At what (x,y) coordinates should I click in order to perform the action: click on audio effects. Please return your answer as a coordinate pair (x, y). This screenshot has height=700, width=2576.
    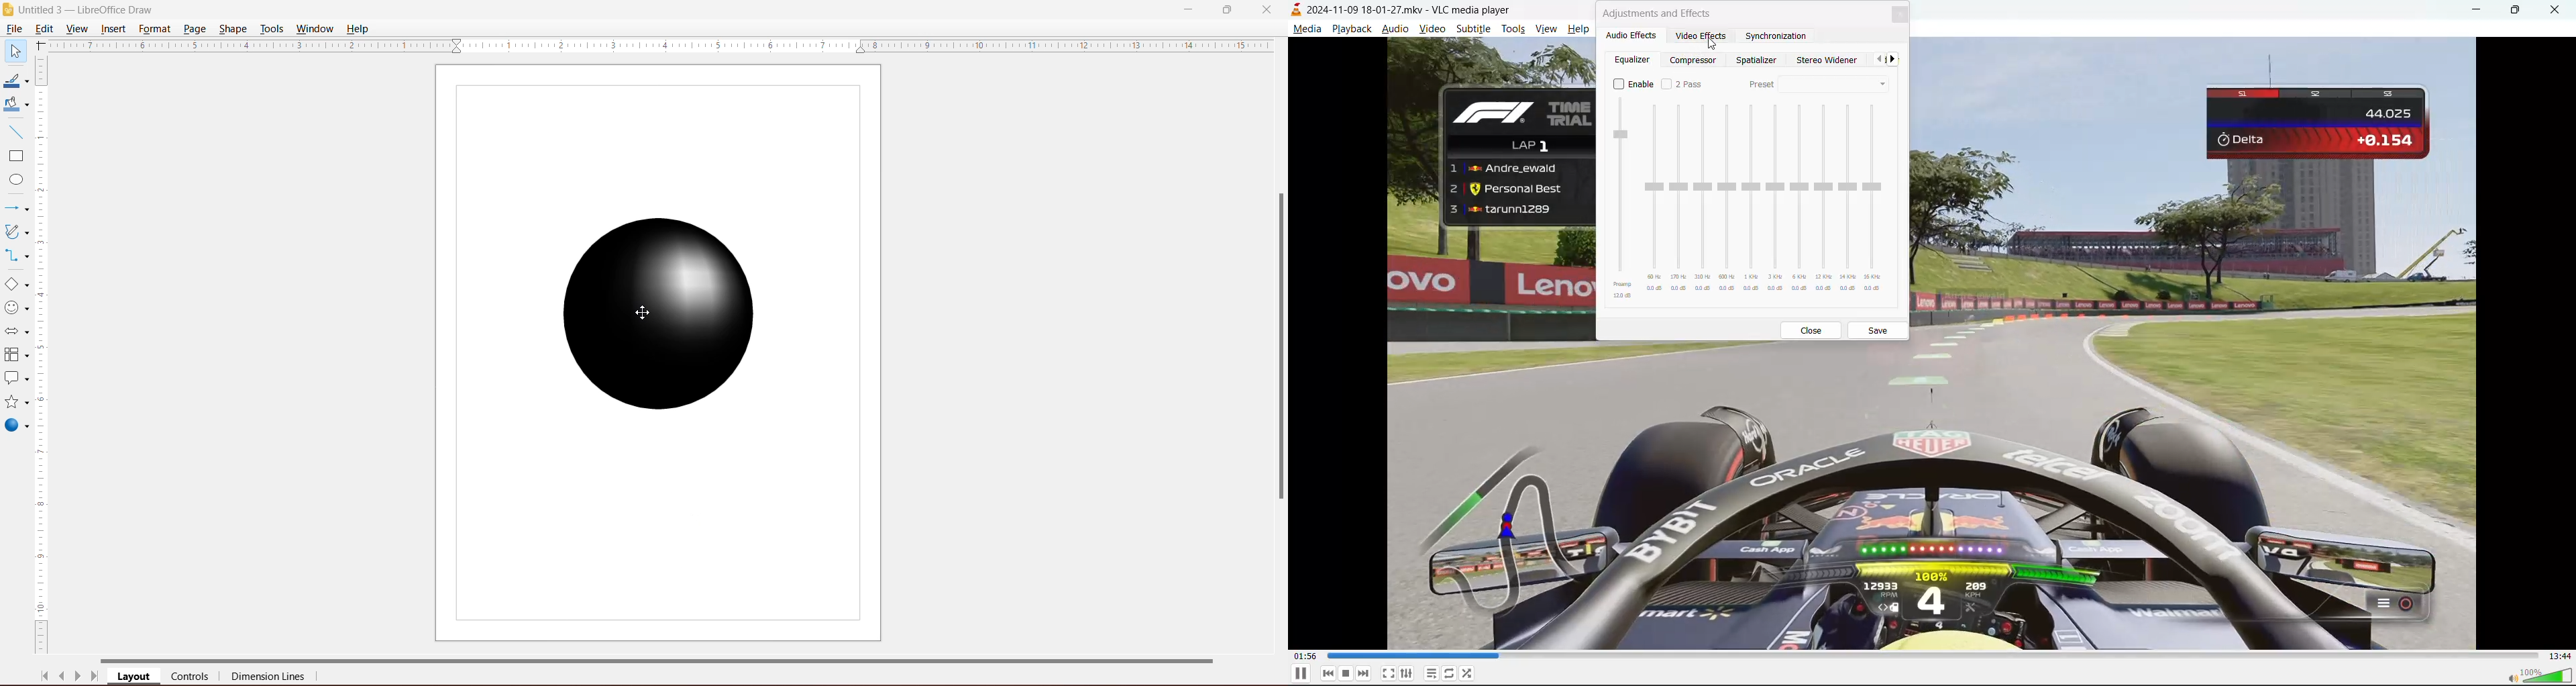
    Looking at the image, I should click on (1632, 37).